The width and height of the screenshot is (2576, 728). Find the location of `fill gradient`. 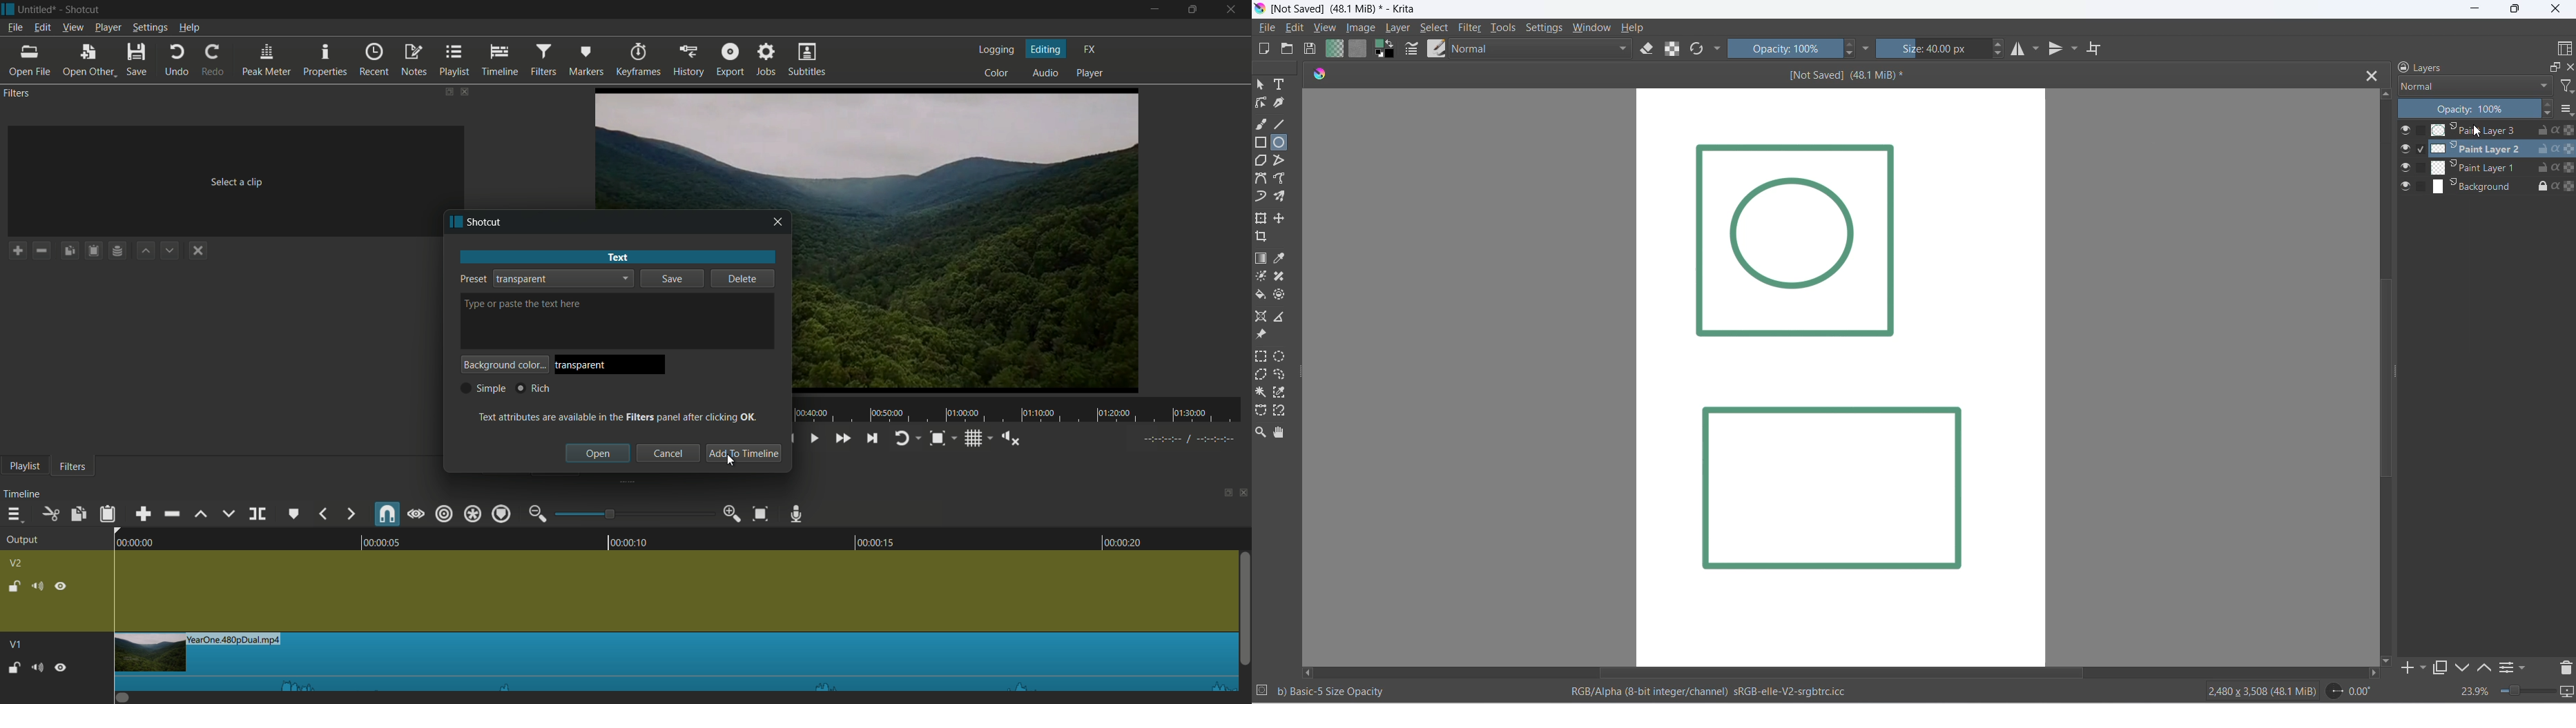

fill gradient is located at coordinates (1335, 50).